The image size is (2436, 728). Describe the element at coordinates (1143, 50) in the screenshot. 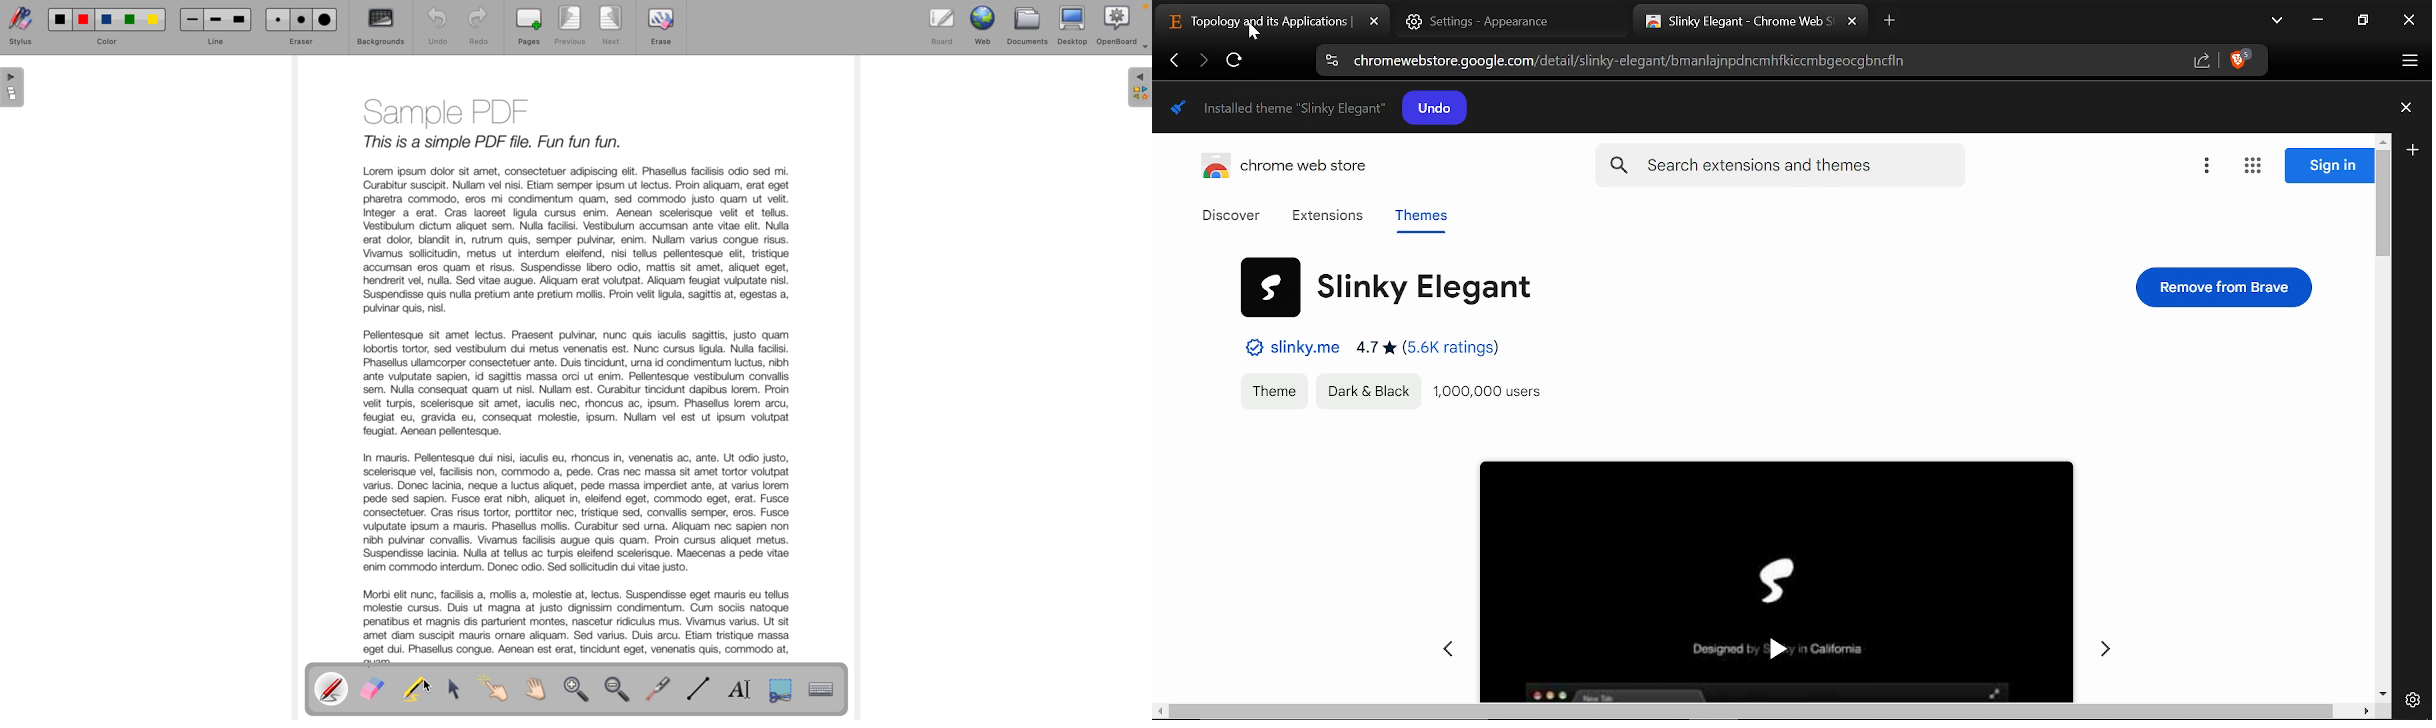

I see `more options` at that location.